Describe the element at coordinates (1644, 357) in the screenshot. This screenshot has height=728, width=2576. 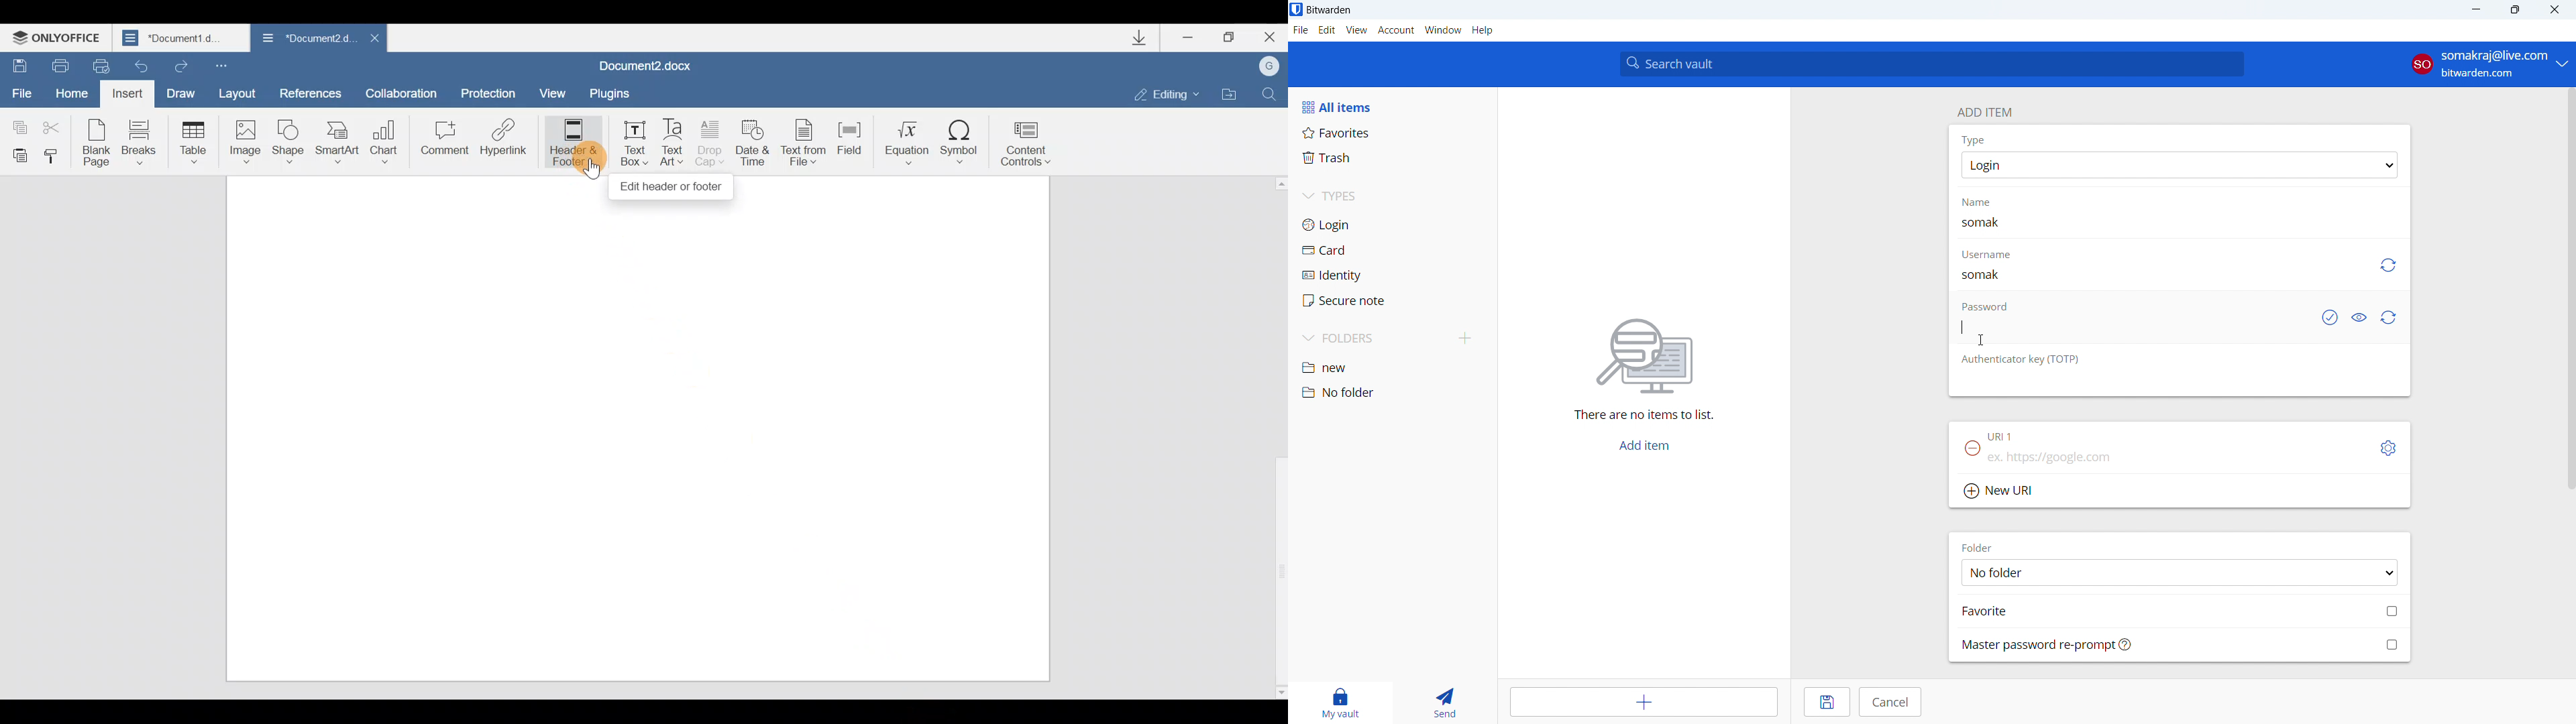
I see `searching for file vector icon` at that location.